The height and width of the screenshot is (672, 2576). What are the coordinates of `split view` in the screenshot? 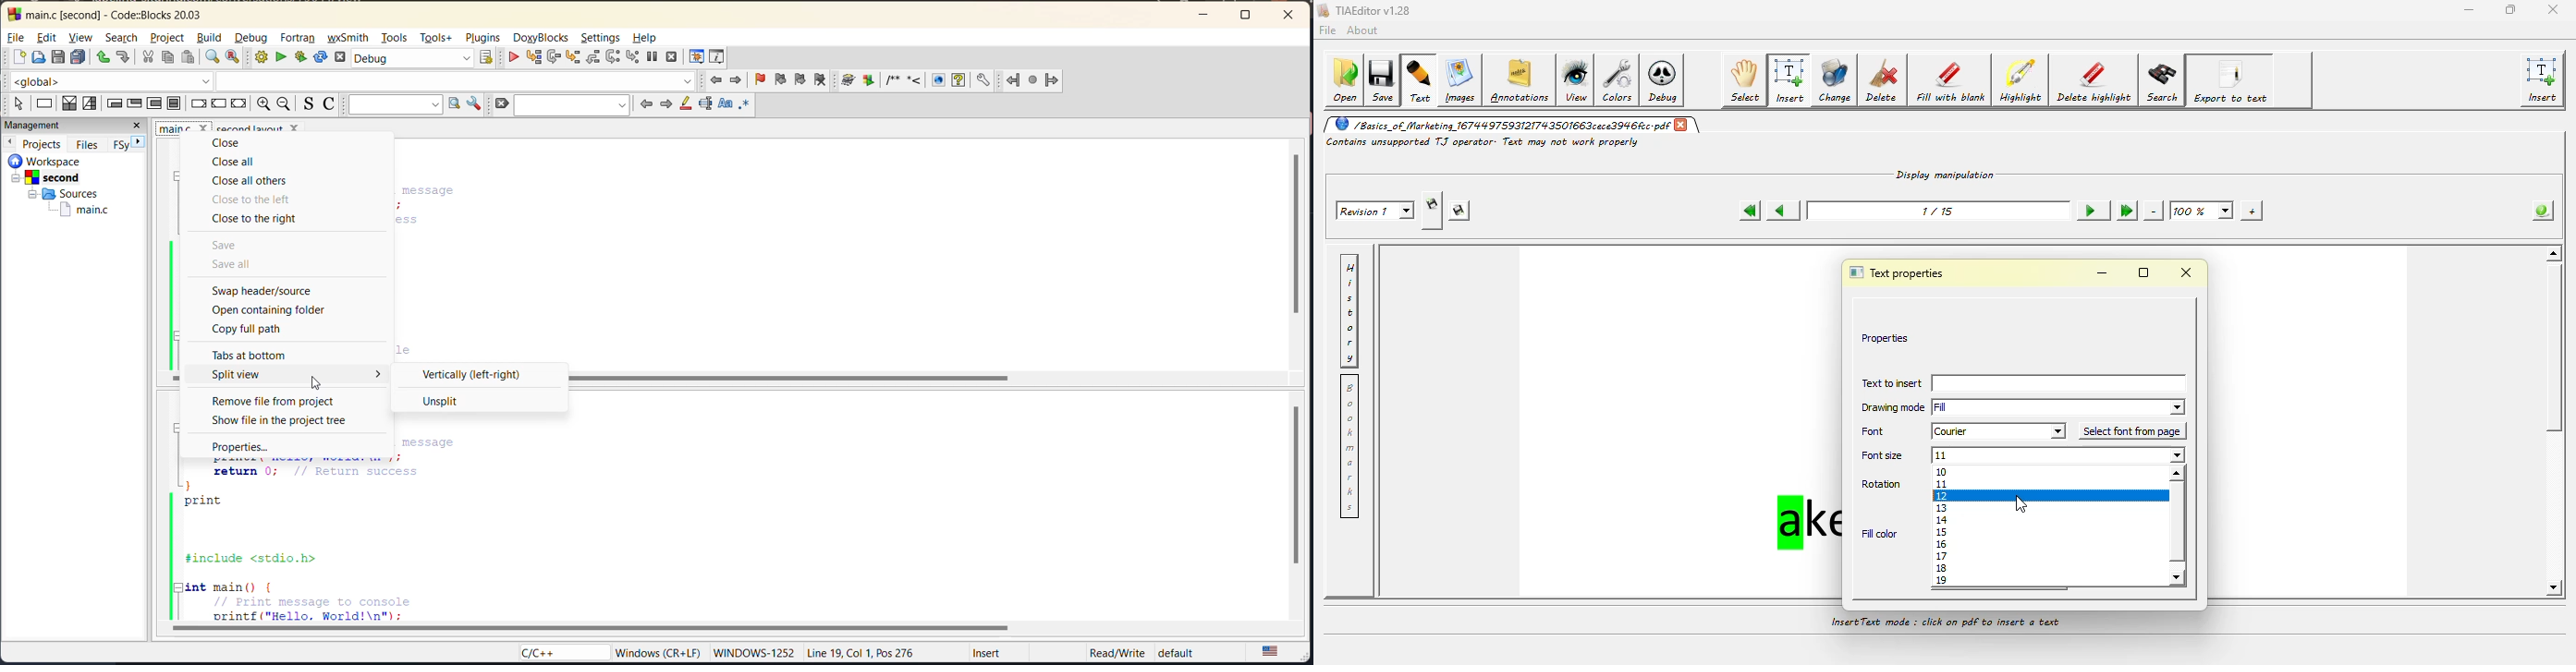 It's located at (245, 374).